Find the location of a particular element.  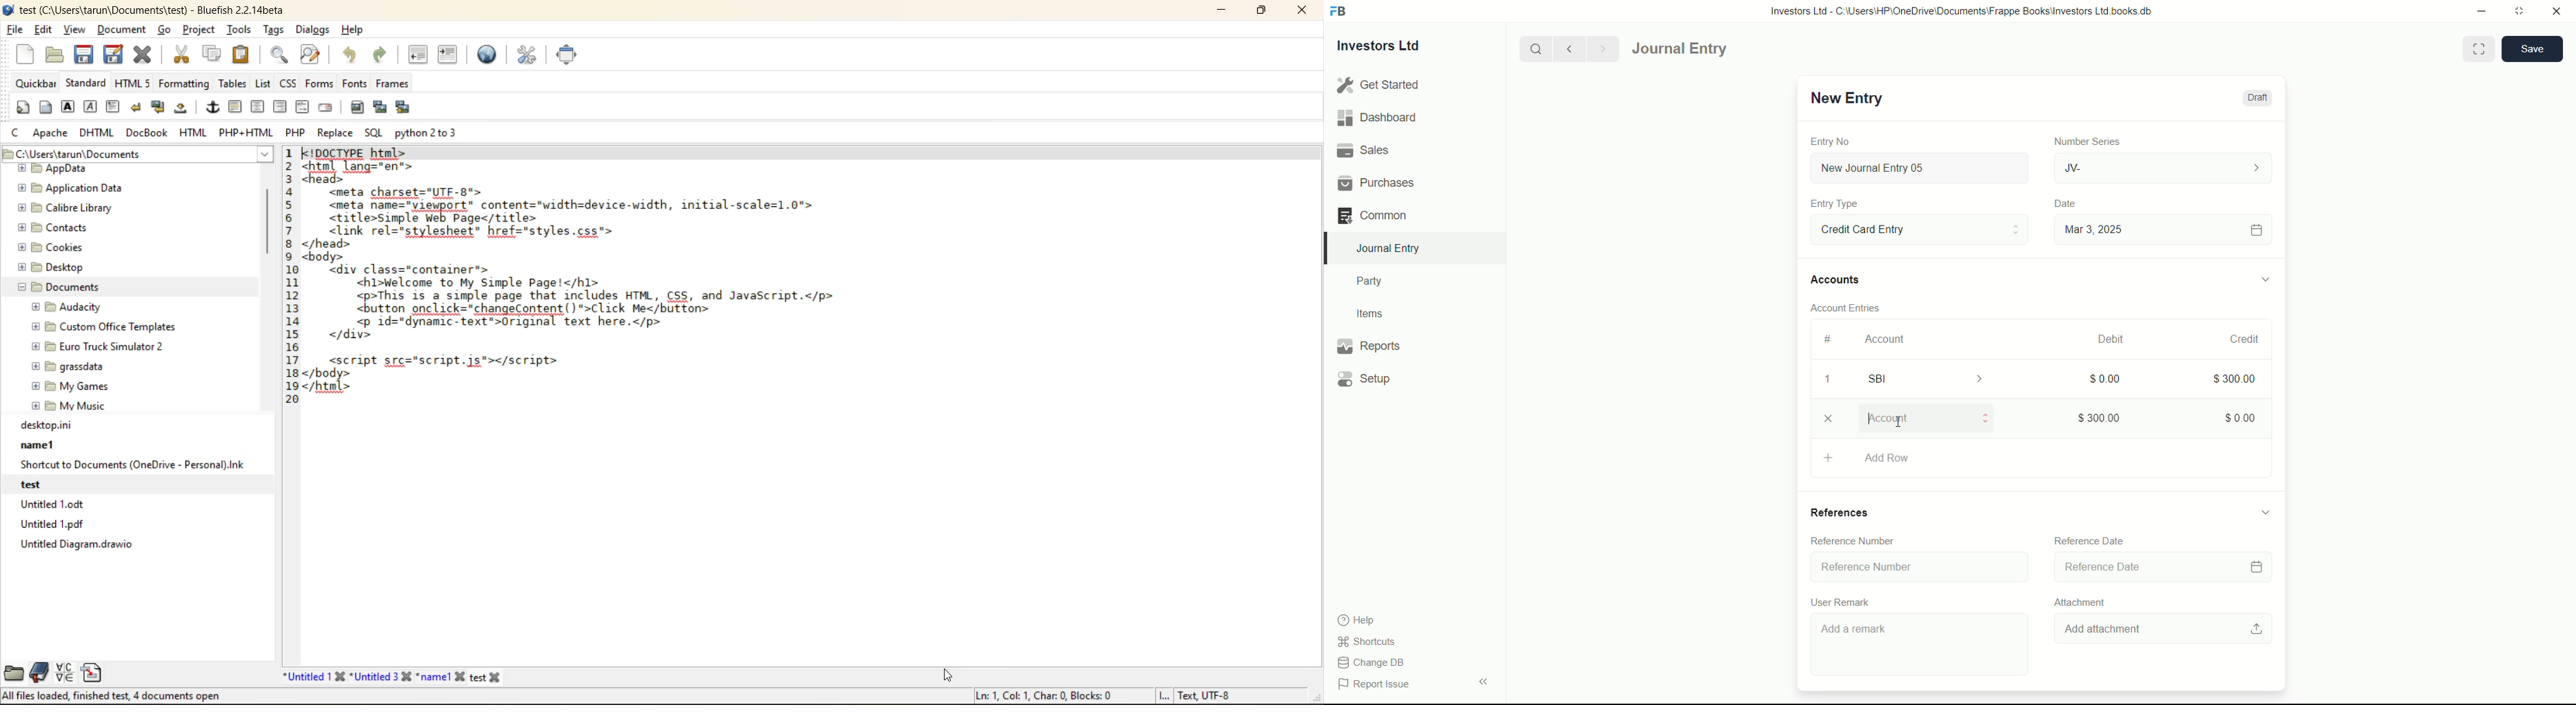

Number Series is located at coordinates (2082, 140).